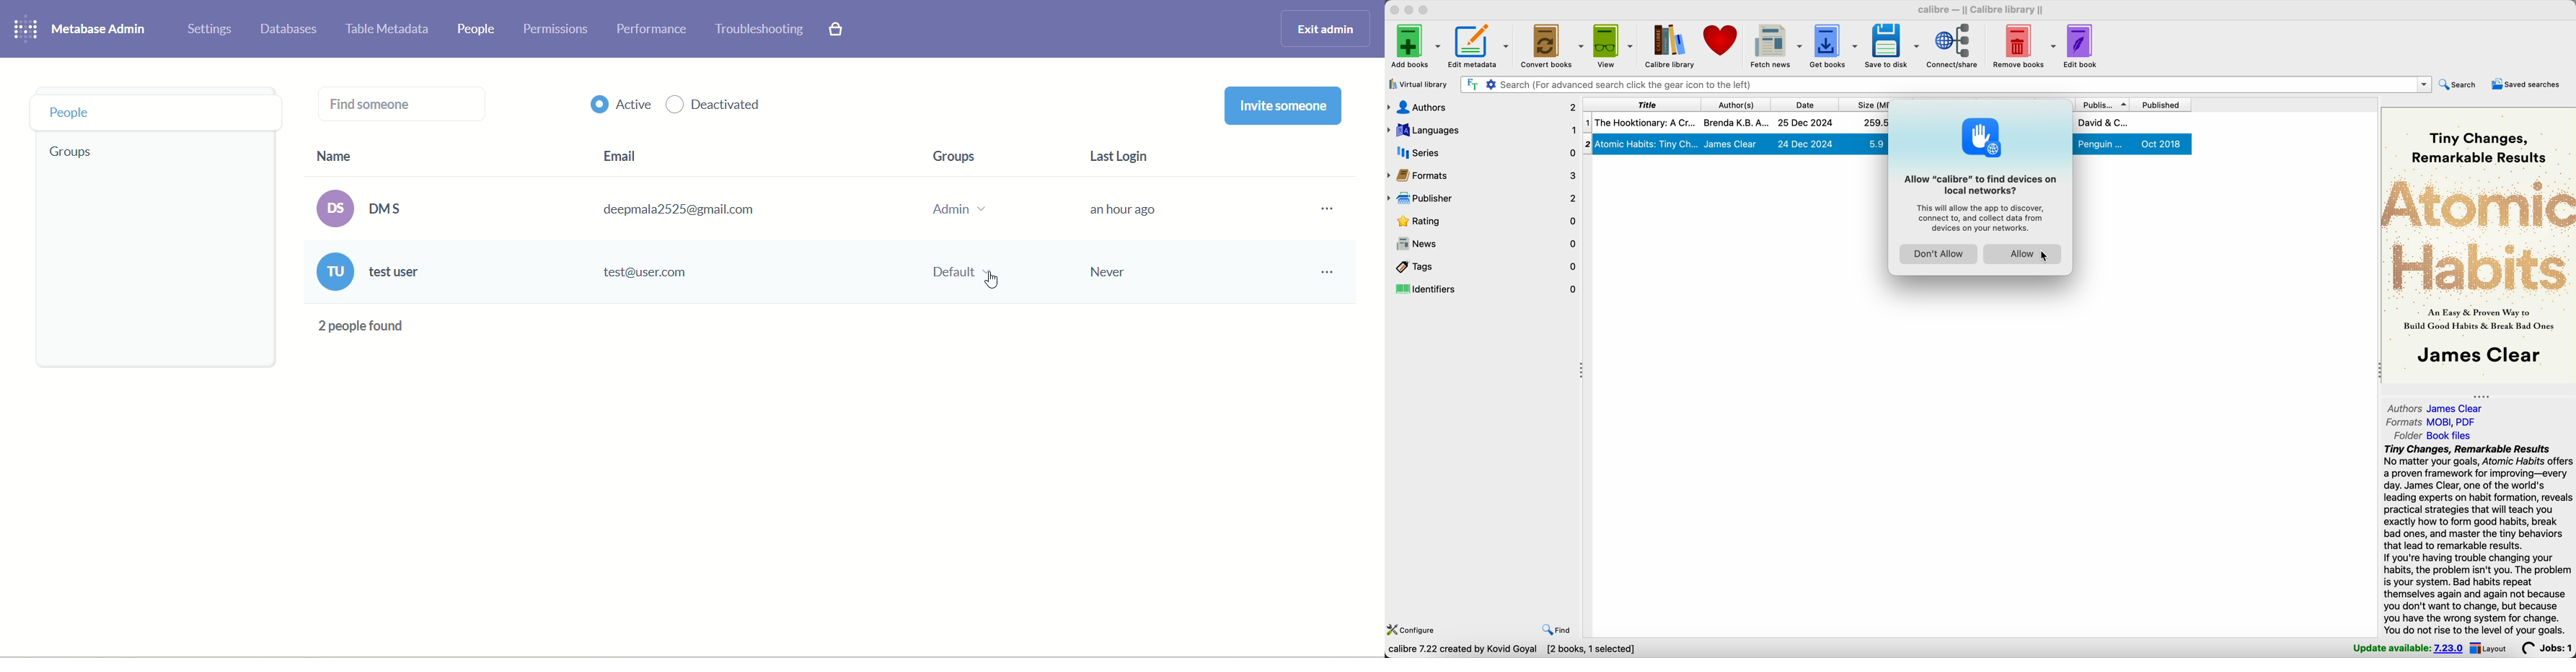 The height and width of the screenshot is (672, 2576). Describe the element at coordinates (1945, 84) in the screenshot. I see `search bar` at that location.